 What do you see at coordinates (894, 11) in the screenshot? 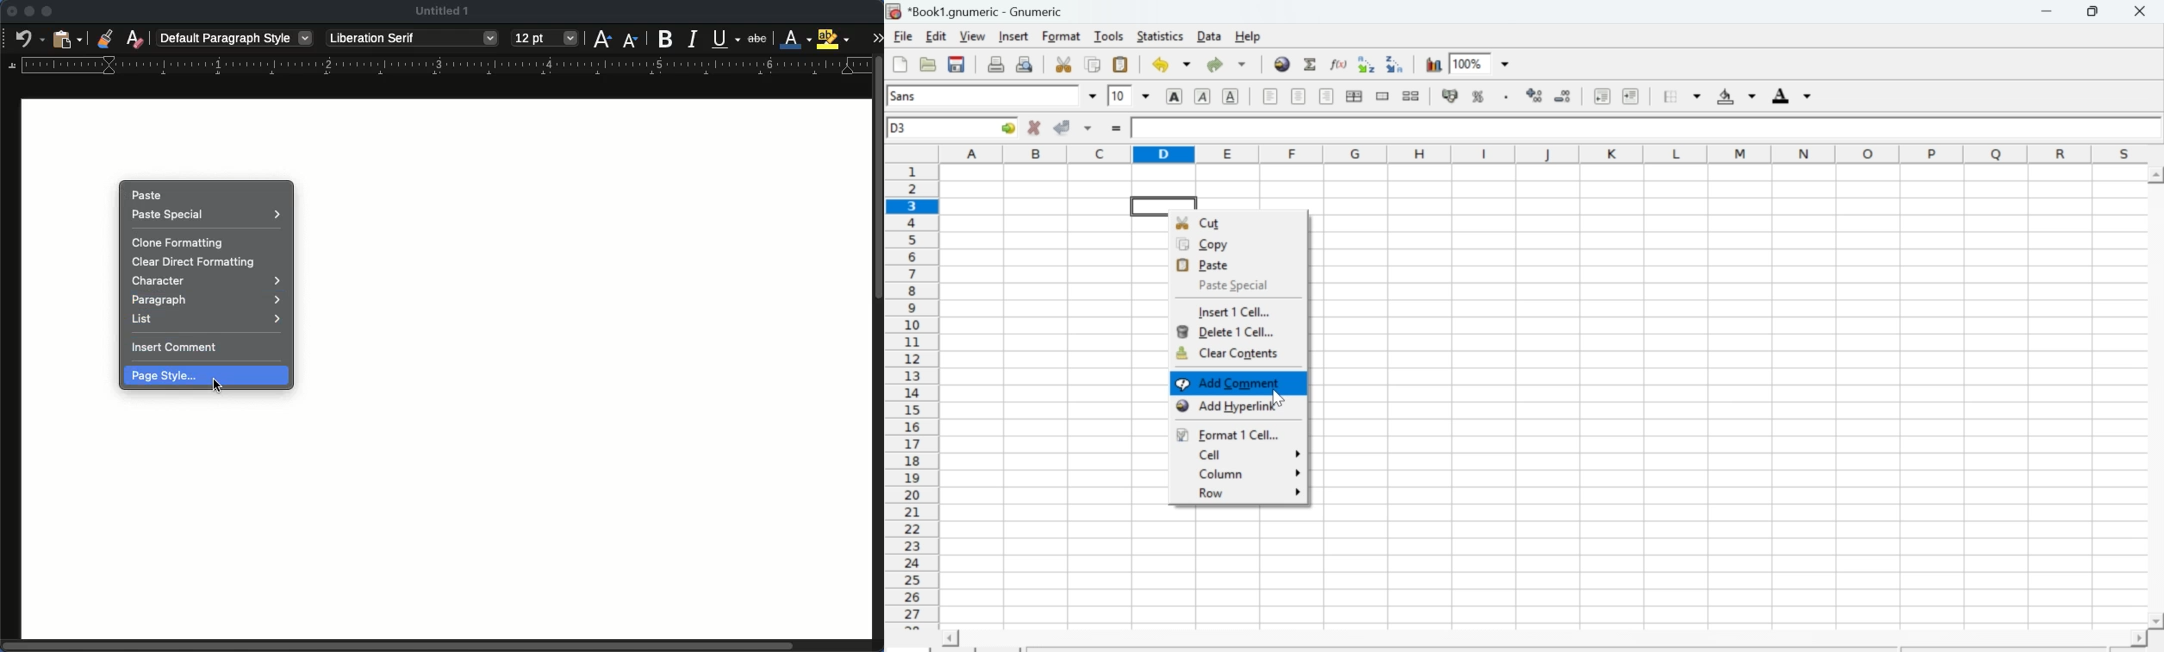
I see `icon` at bounding box center [894, 11].